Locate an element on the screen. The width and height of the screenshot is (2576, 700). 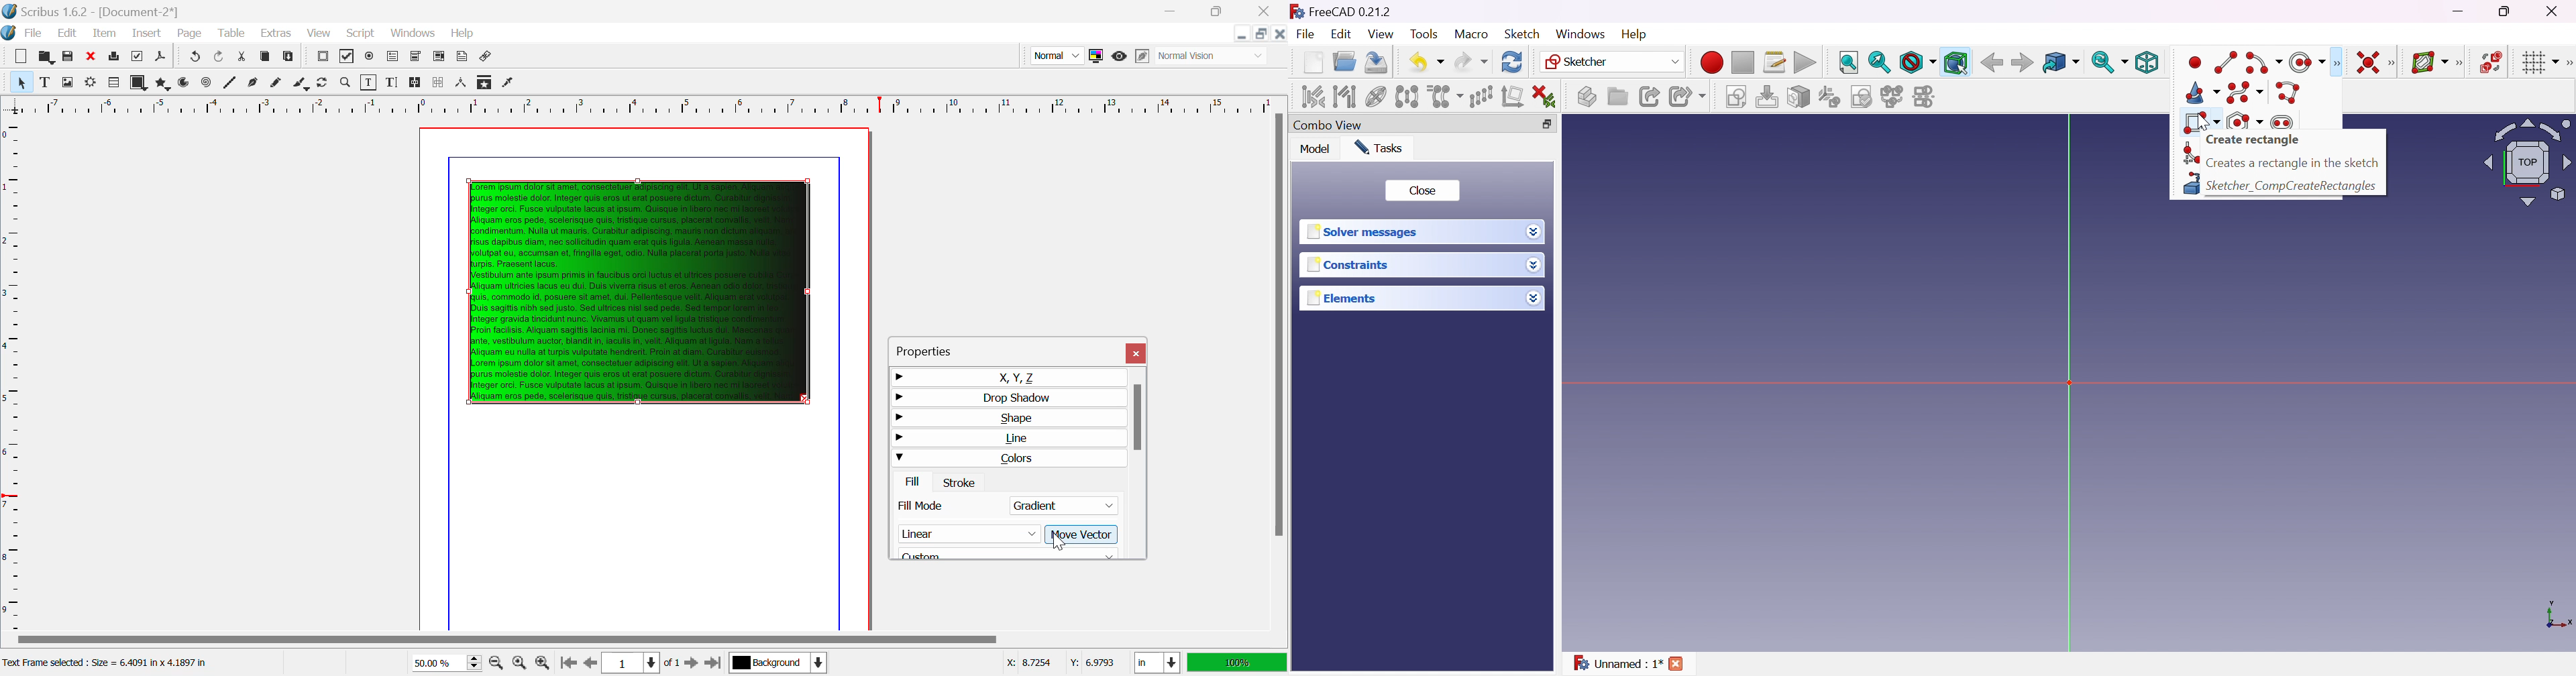
Unnamed : 1* is located at coordinates (1617, 663).